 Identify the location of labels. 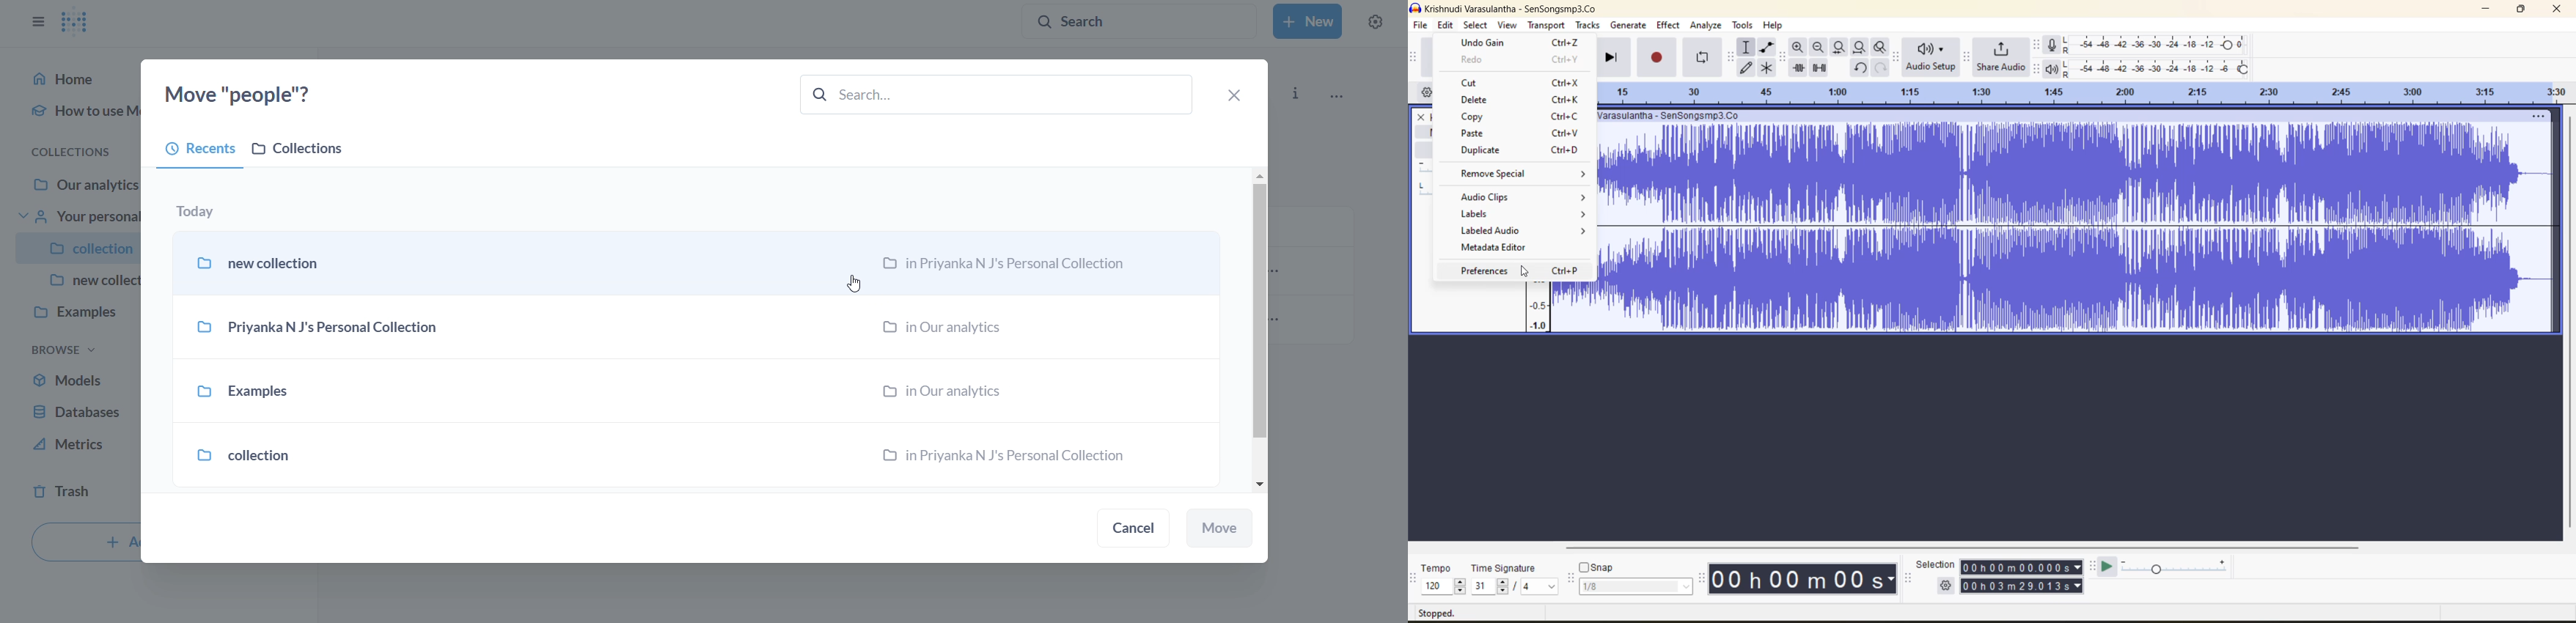
(1520, 211).